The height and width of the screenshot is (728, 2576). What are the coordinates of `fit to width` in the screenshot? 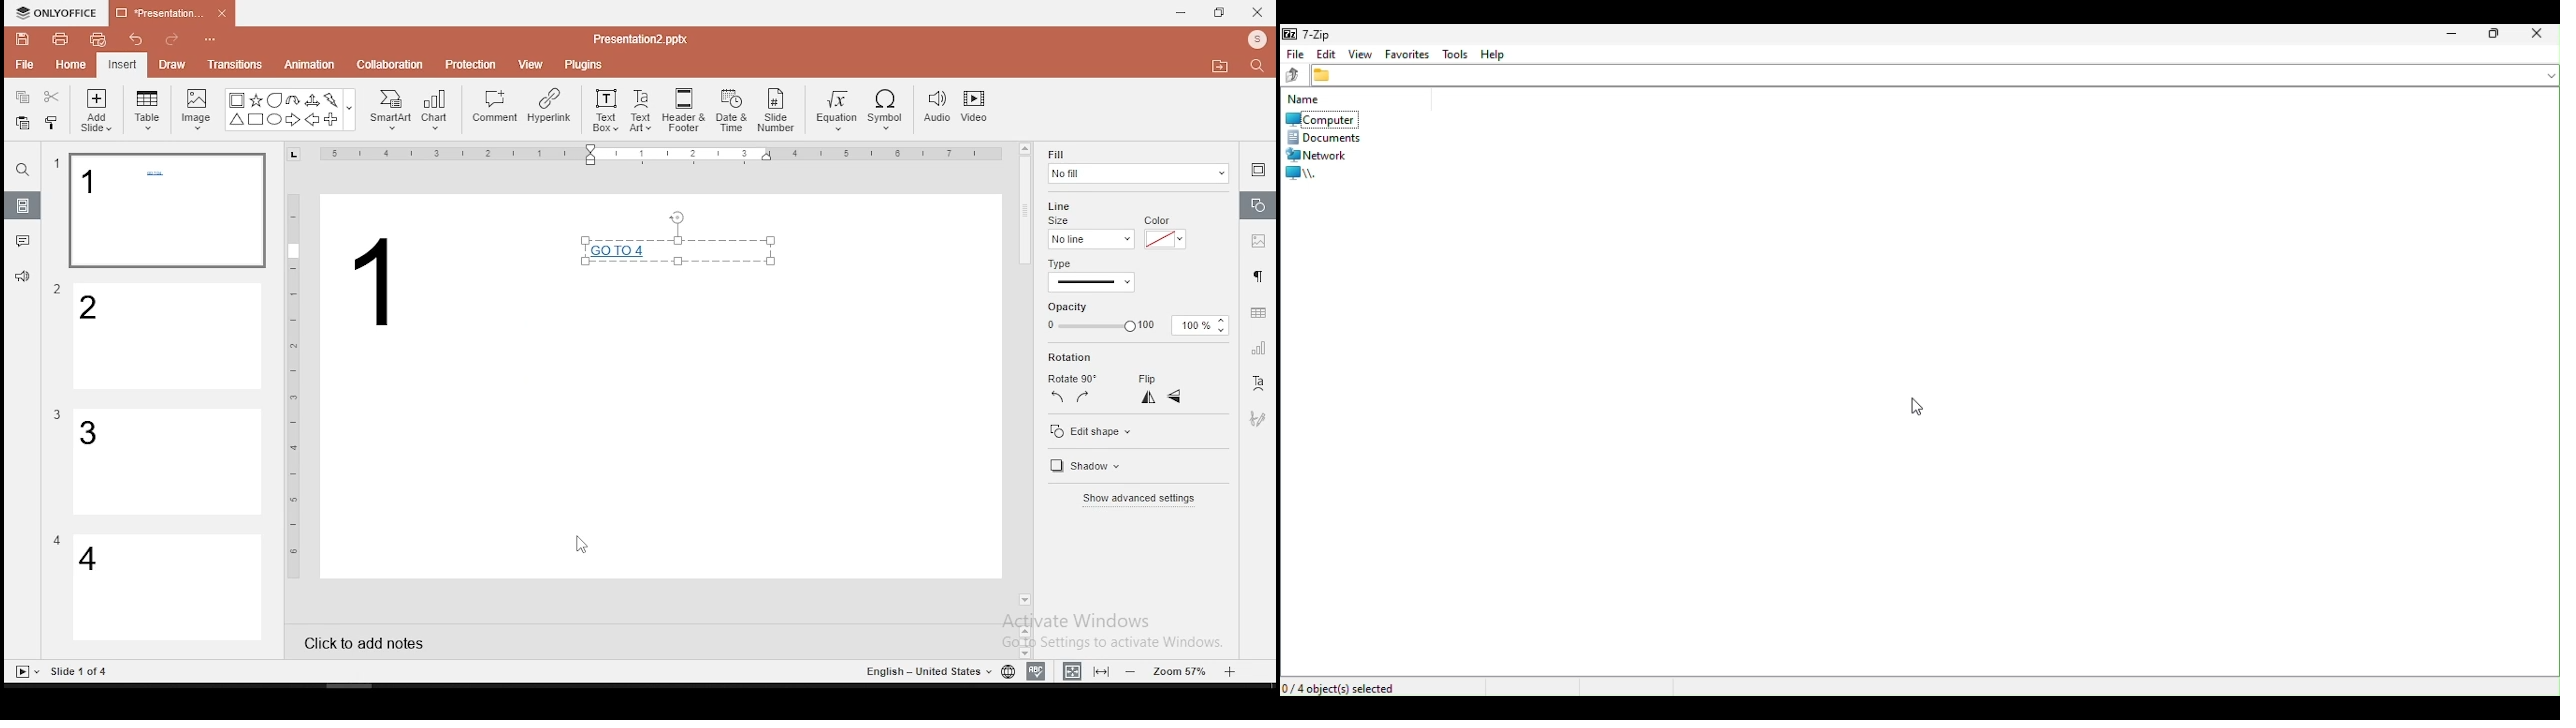 It's located at (1068, 670).